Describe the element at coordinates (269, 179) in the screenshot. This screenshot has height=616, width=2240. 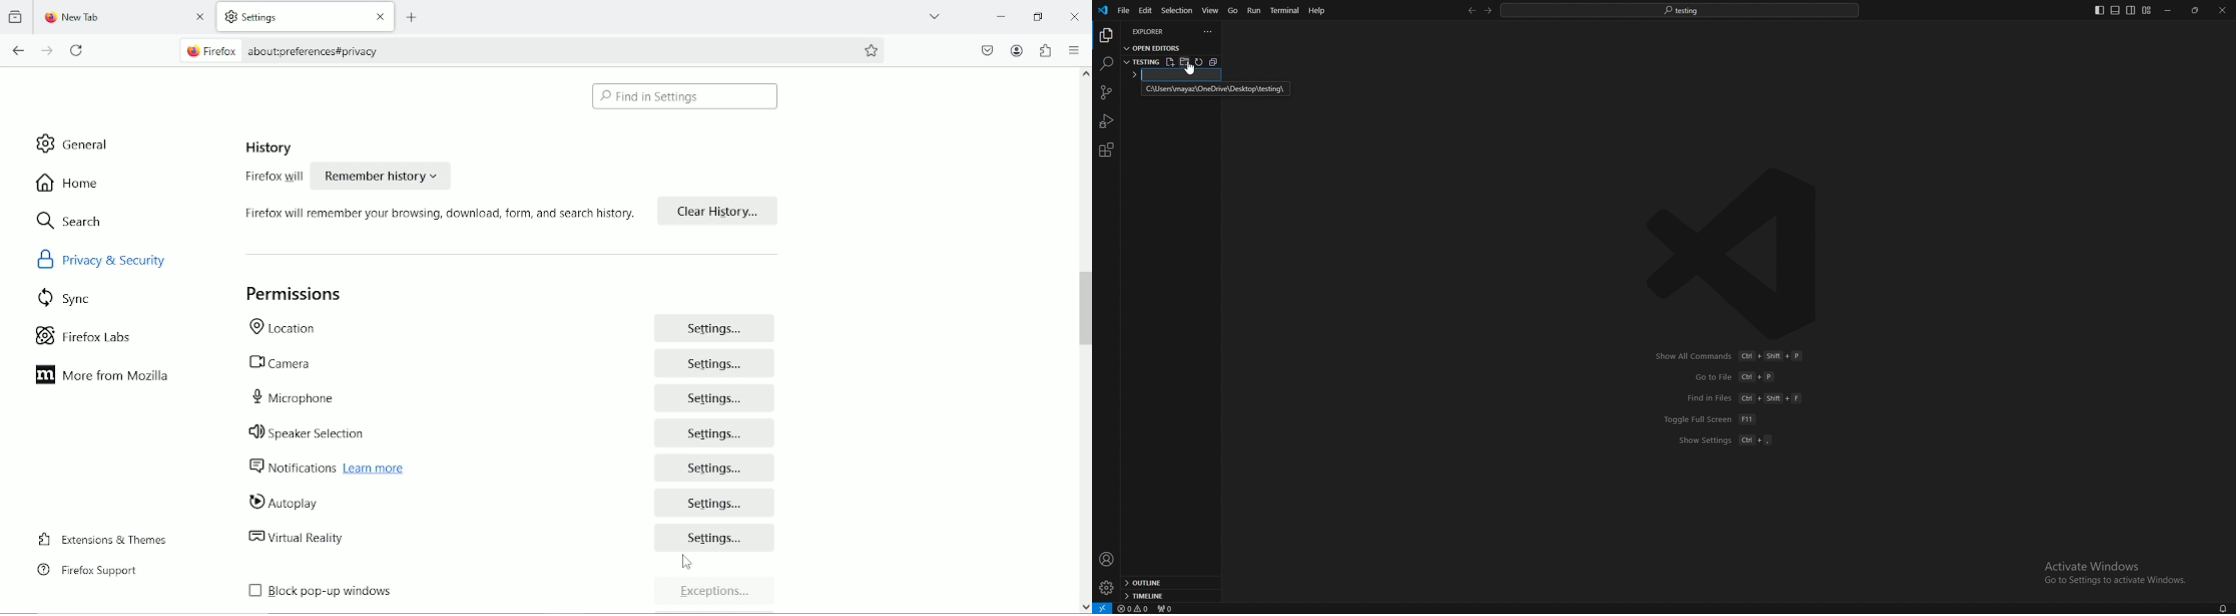
I see `firefox will` at that location.